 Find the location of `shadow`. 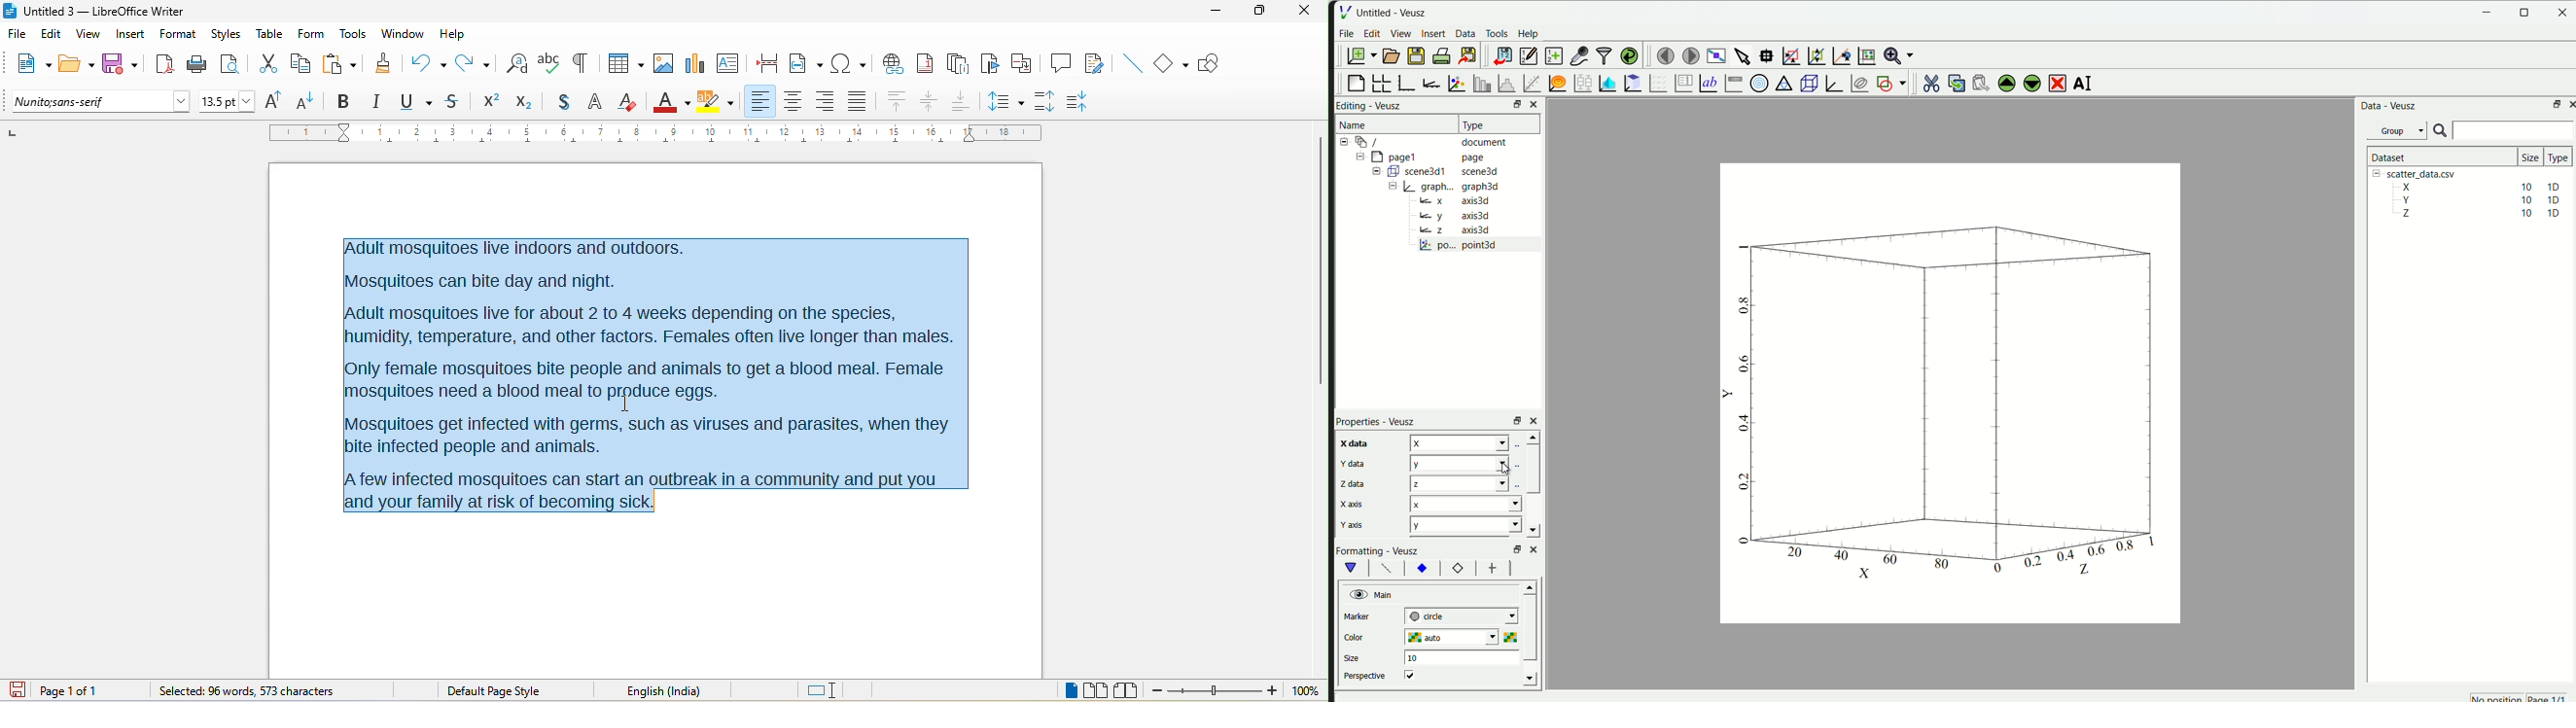

shadow is located at coordinates (557, 103).